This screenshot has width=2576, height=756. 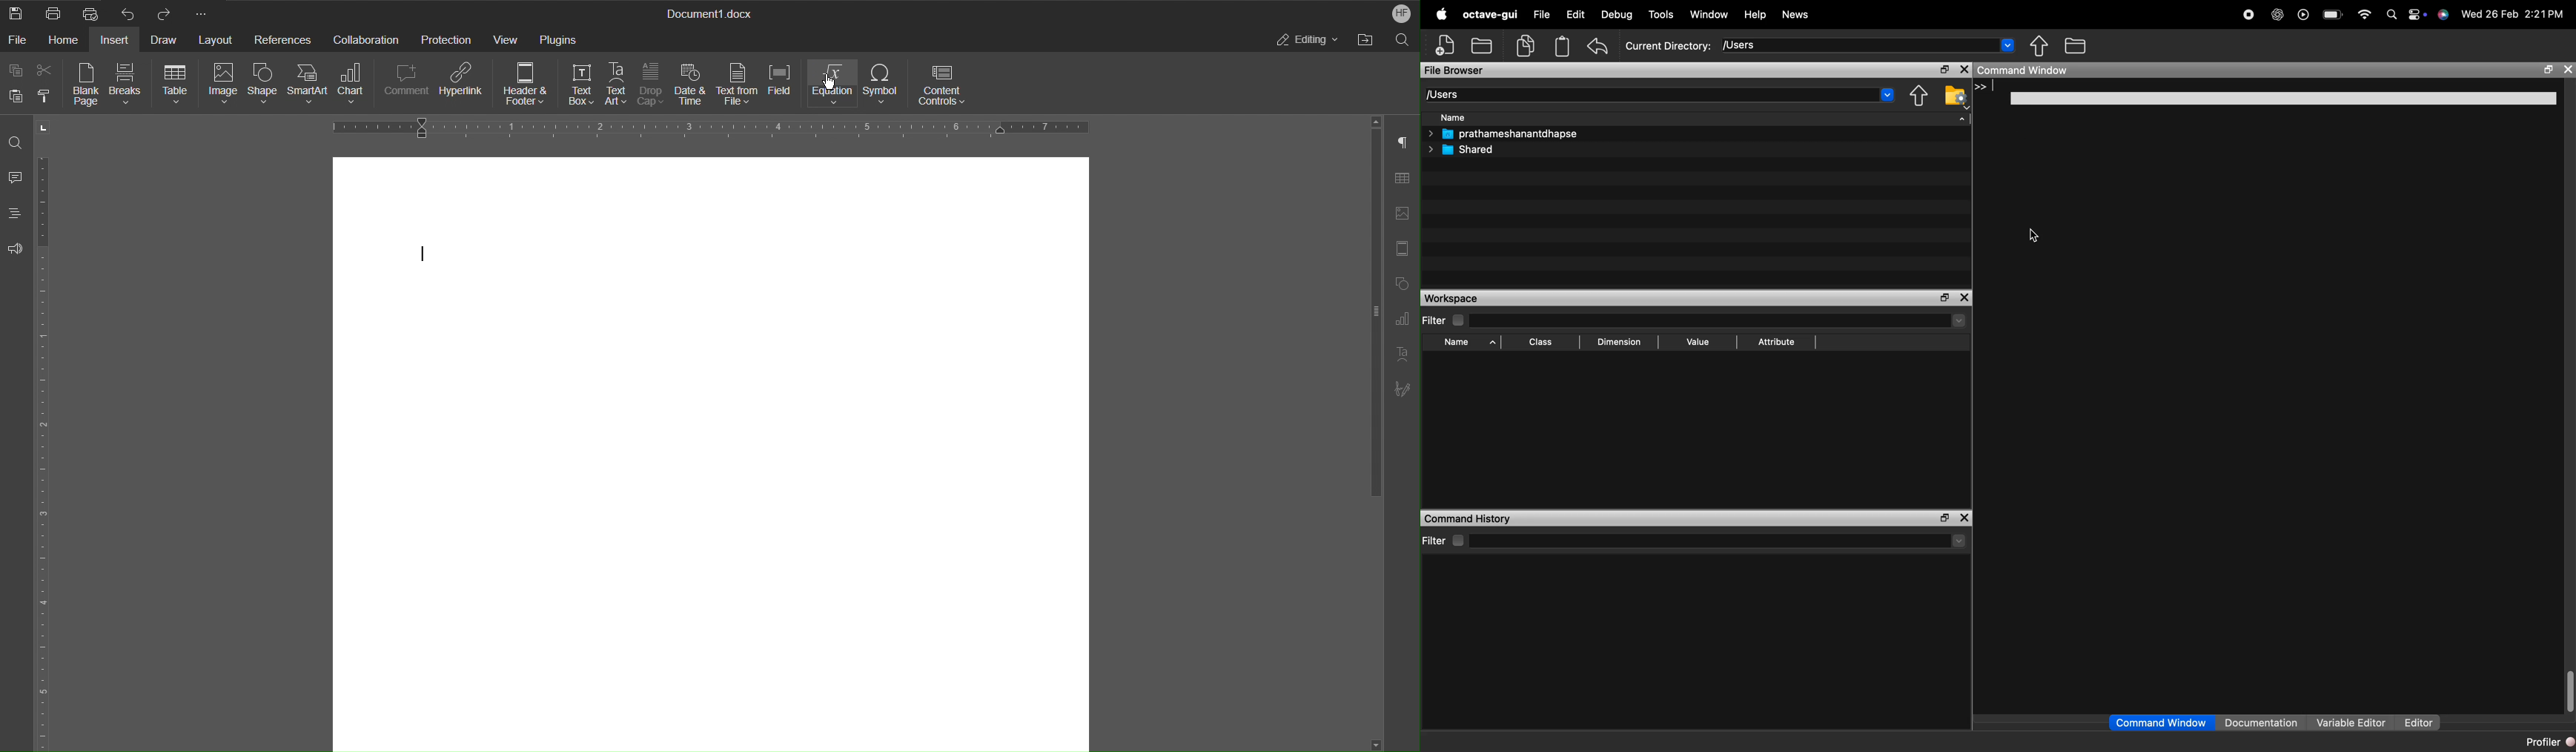 What do you see at coordinates (164, 40) in the screenshot?
I see `Draw` at bounding box center [164, 40].